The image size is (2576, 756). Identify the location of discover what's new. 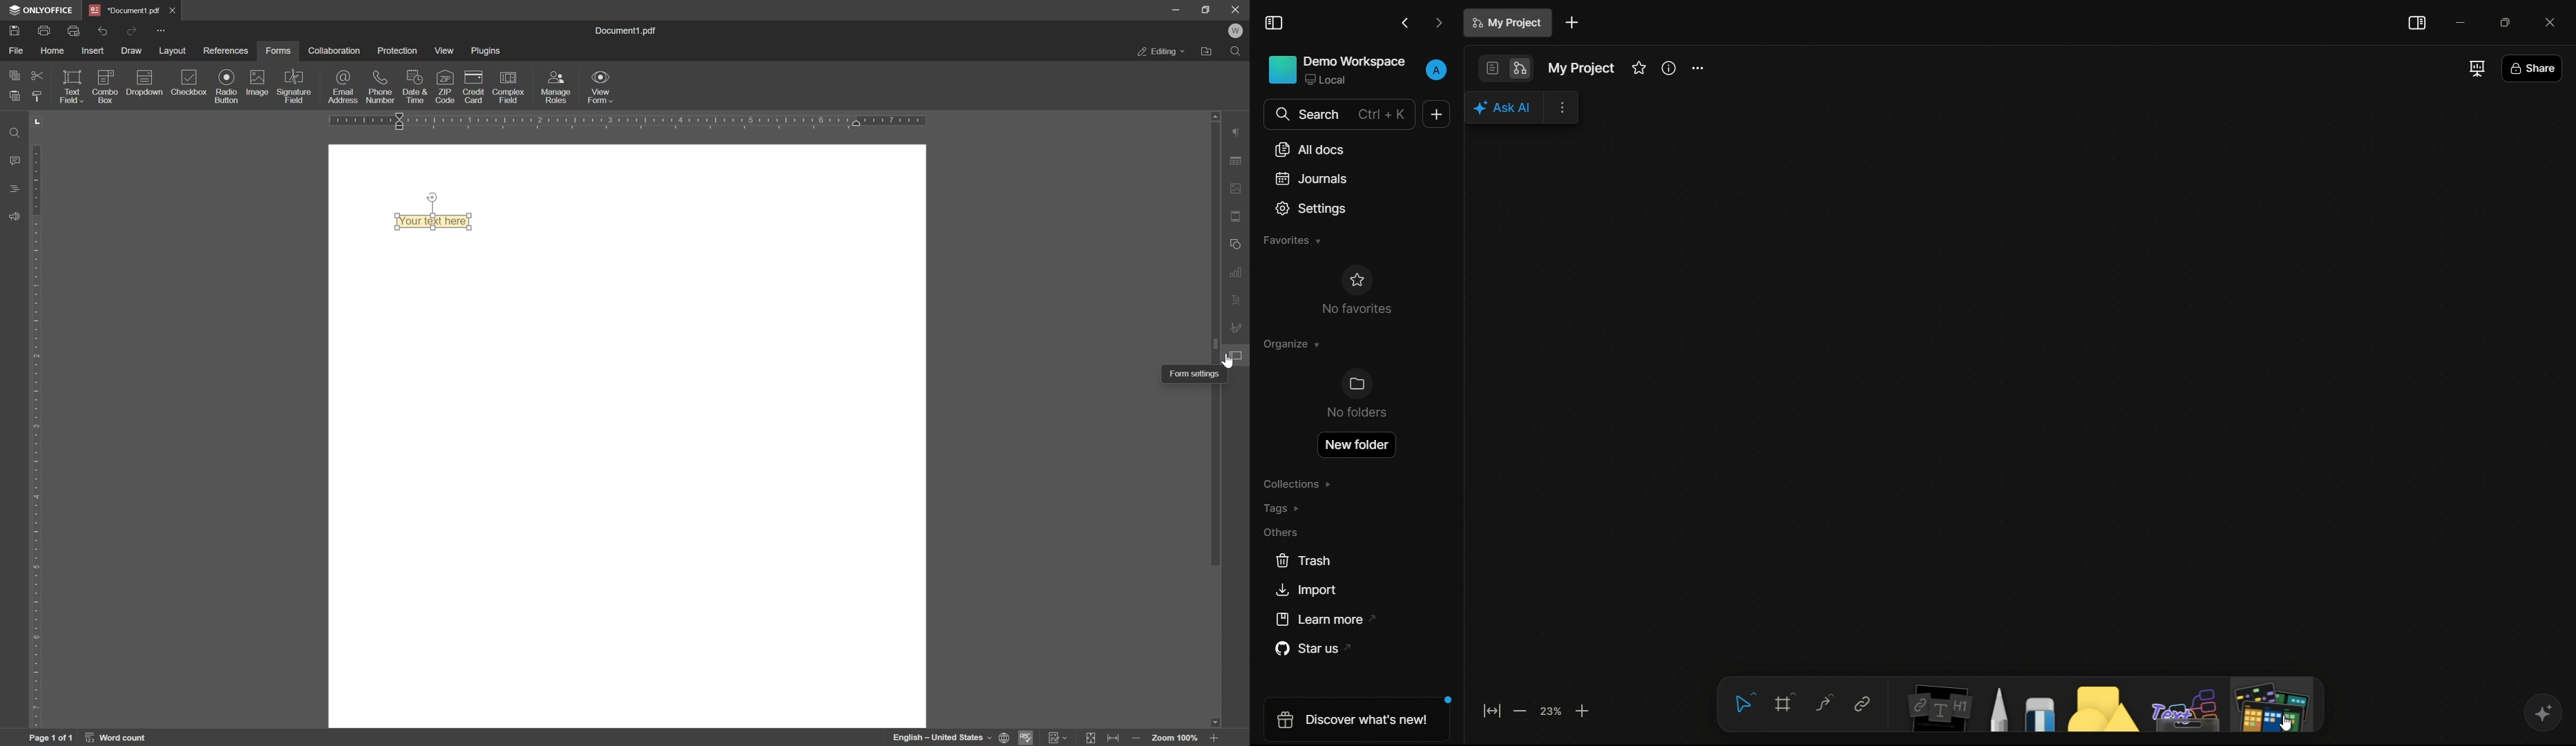
(1360, 718).